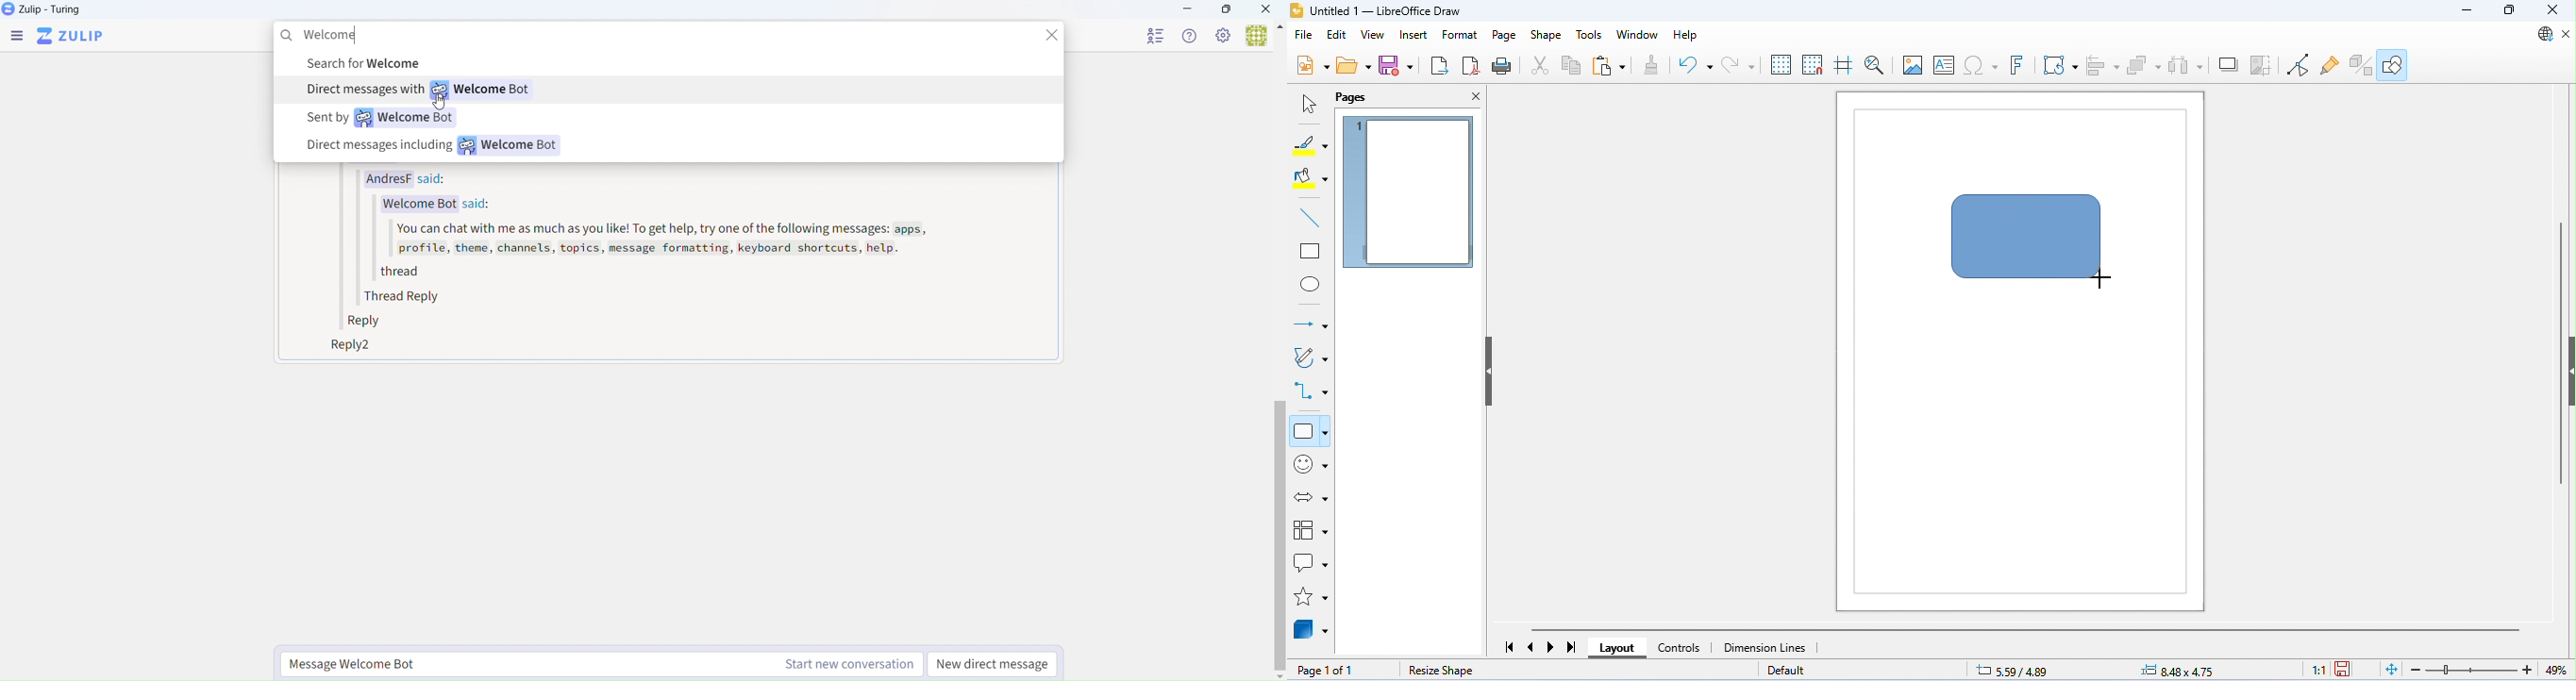 This screenshot has width=2576, height=700. I want to click on change in object position, so click(2177, 670).